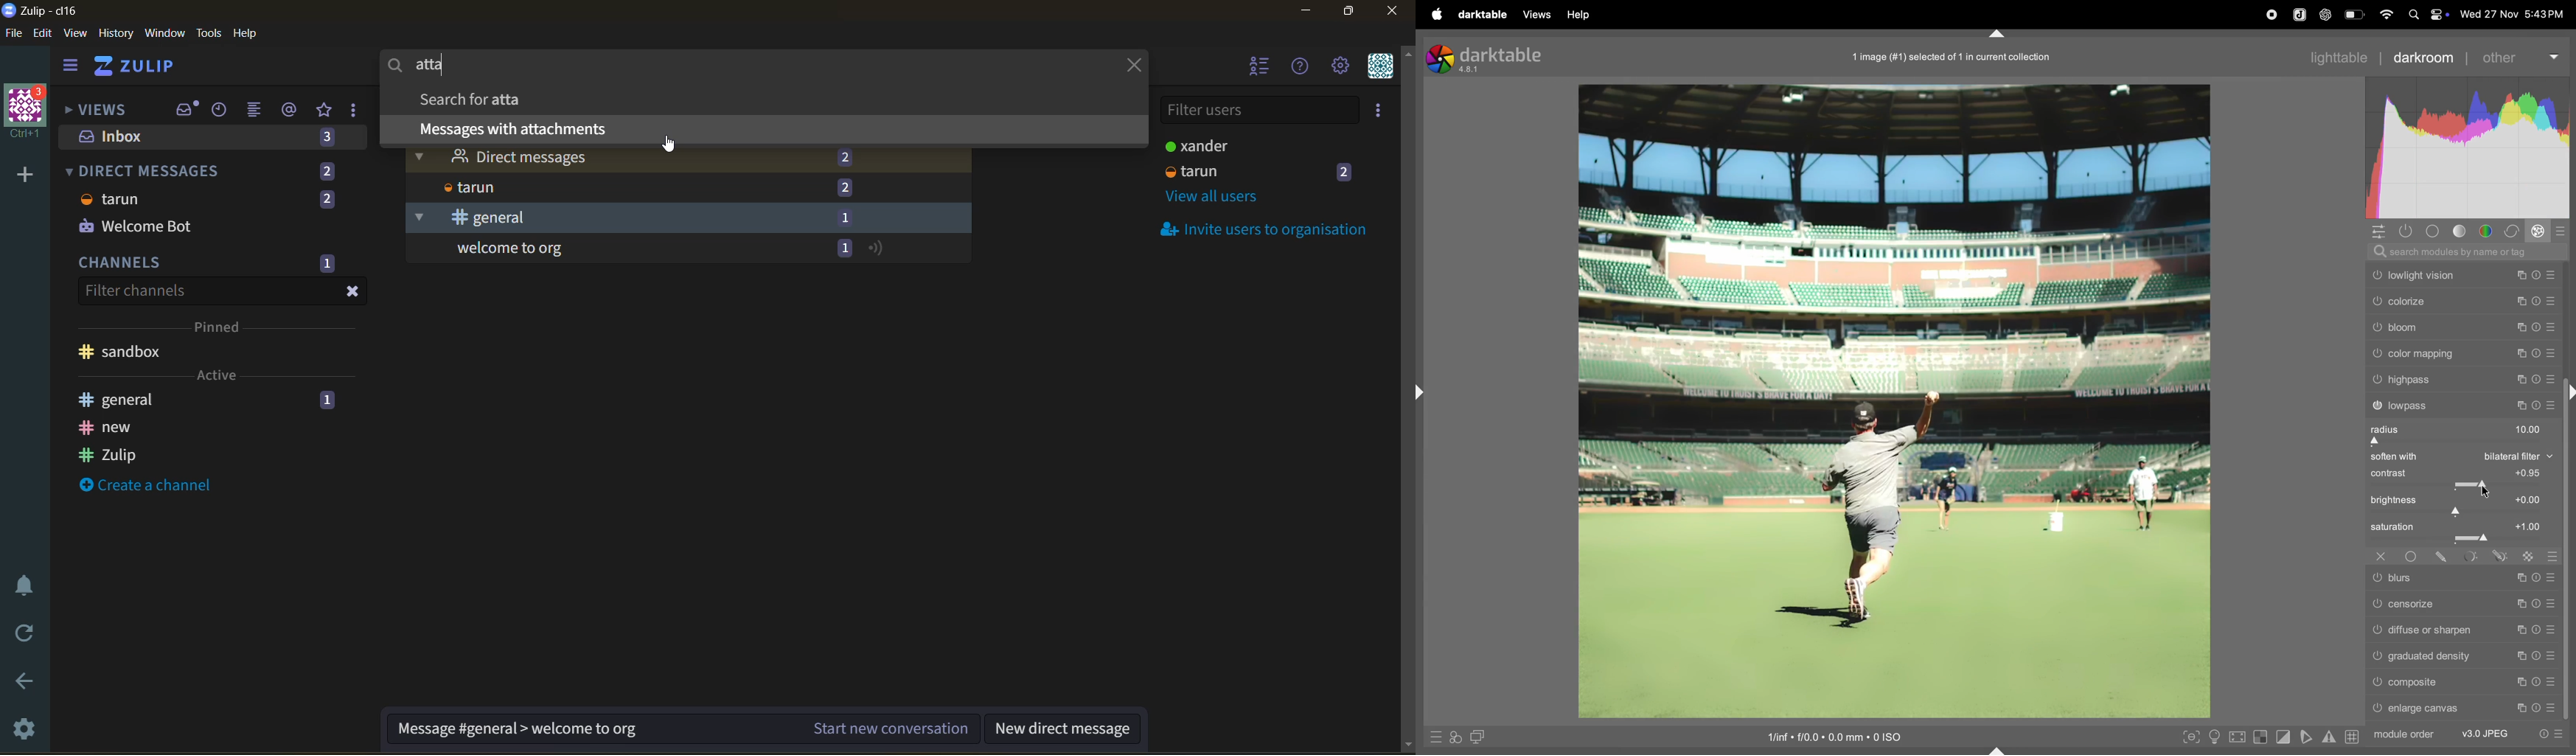 The image size is (2576, 756). Describe the element at coordinates (2328, 736) in the screenshot. I see `indicators` at that location.